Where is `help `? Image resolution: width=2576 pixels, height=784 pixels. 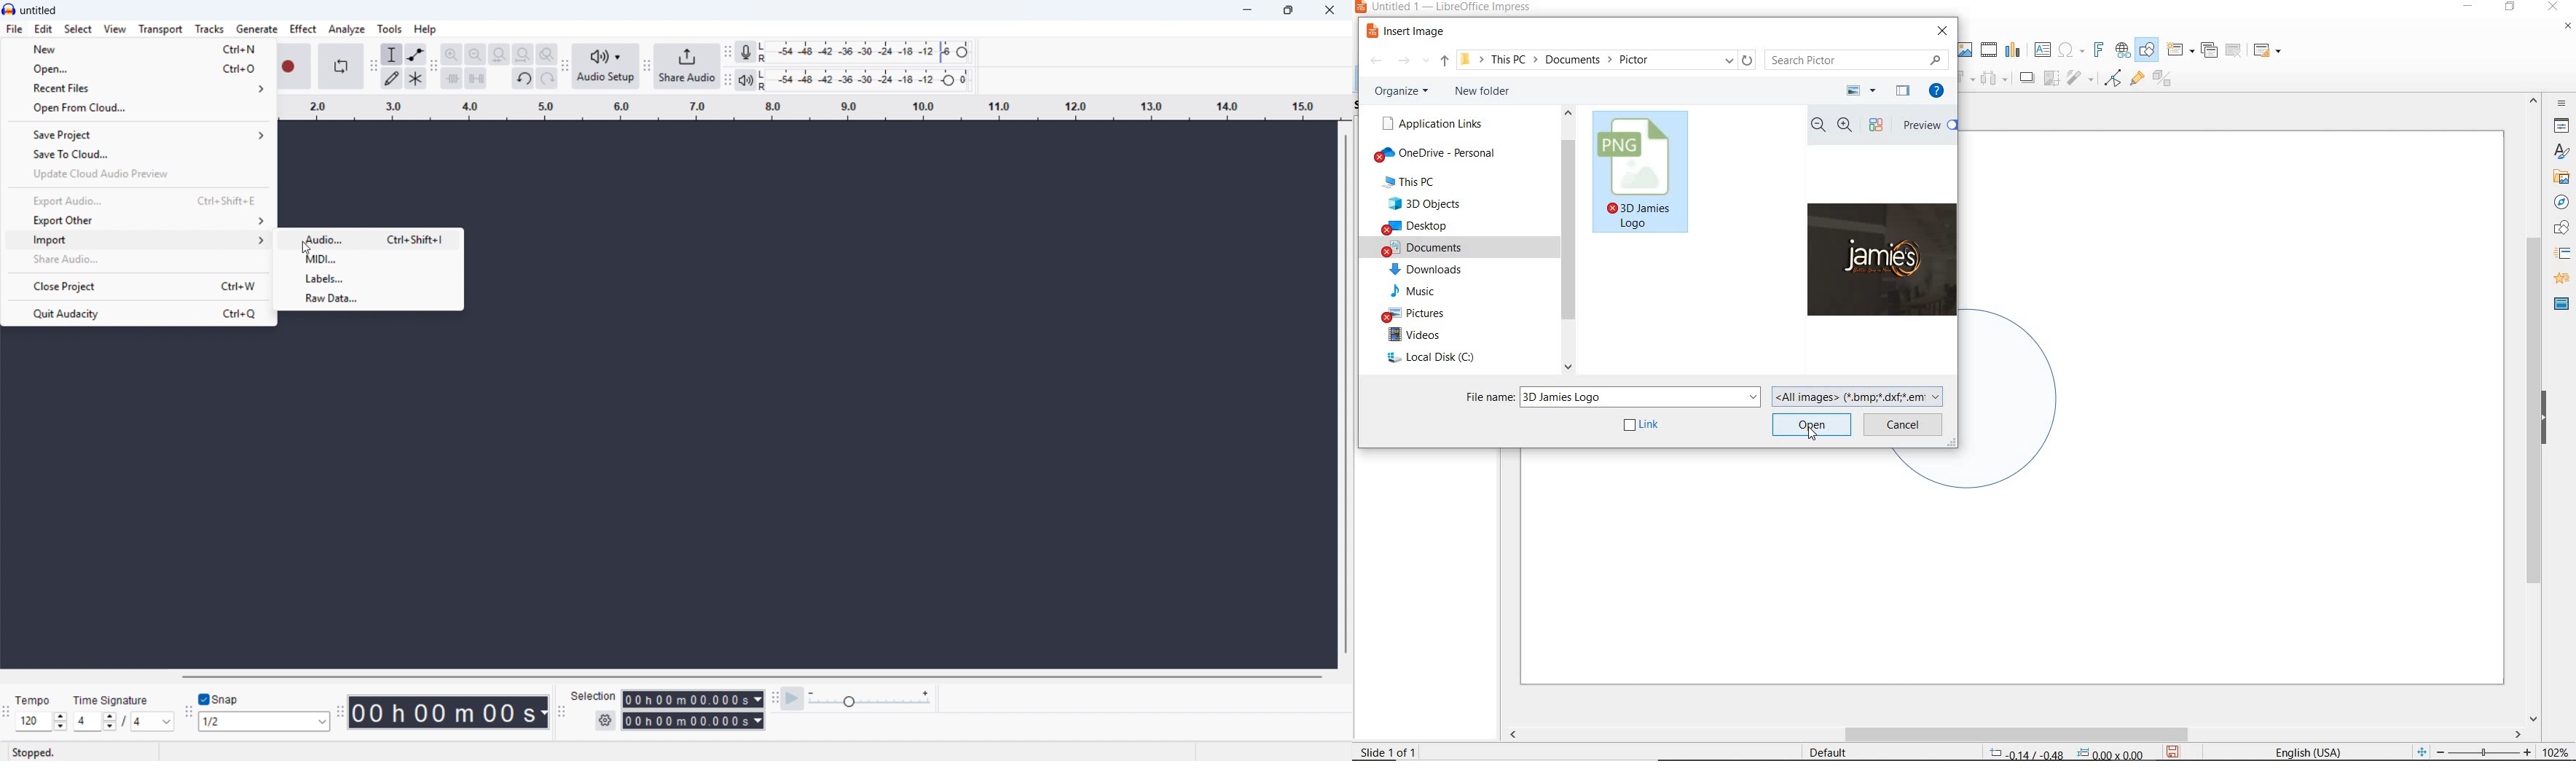
help  is located at coordinates (425, 30).